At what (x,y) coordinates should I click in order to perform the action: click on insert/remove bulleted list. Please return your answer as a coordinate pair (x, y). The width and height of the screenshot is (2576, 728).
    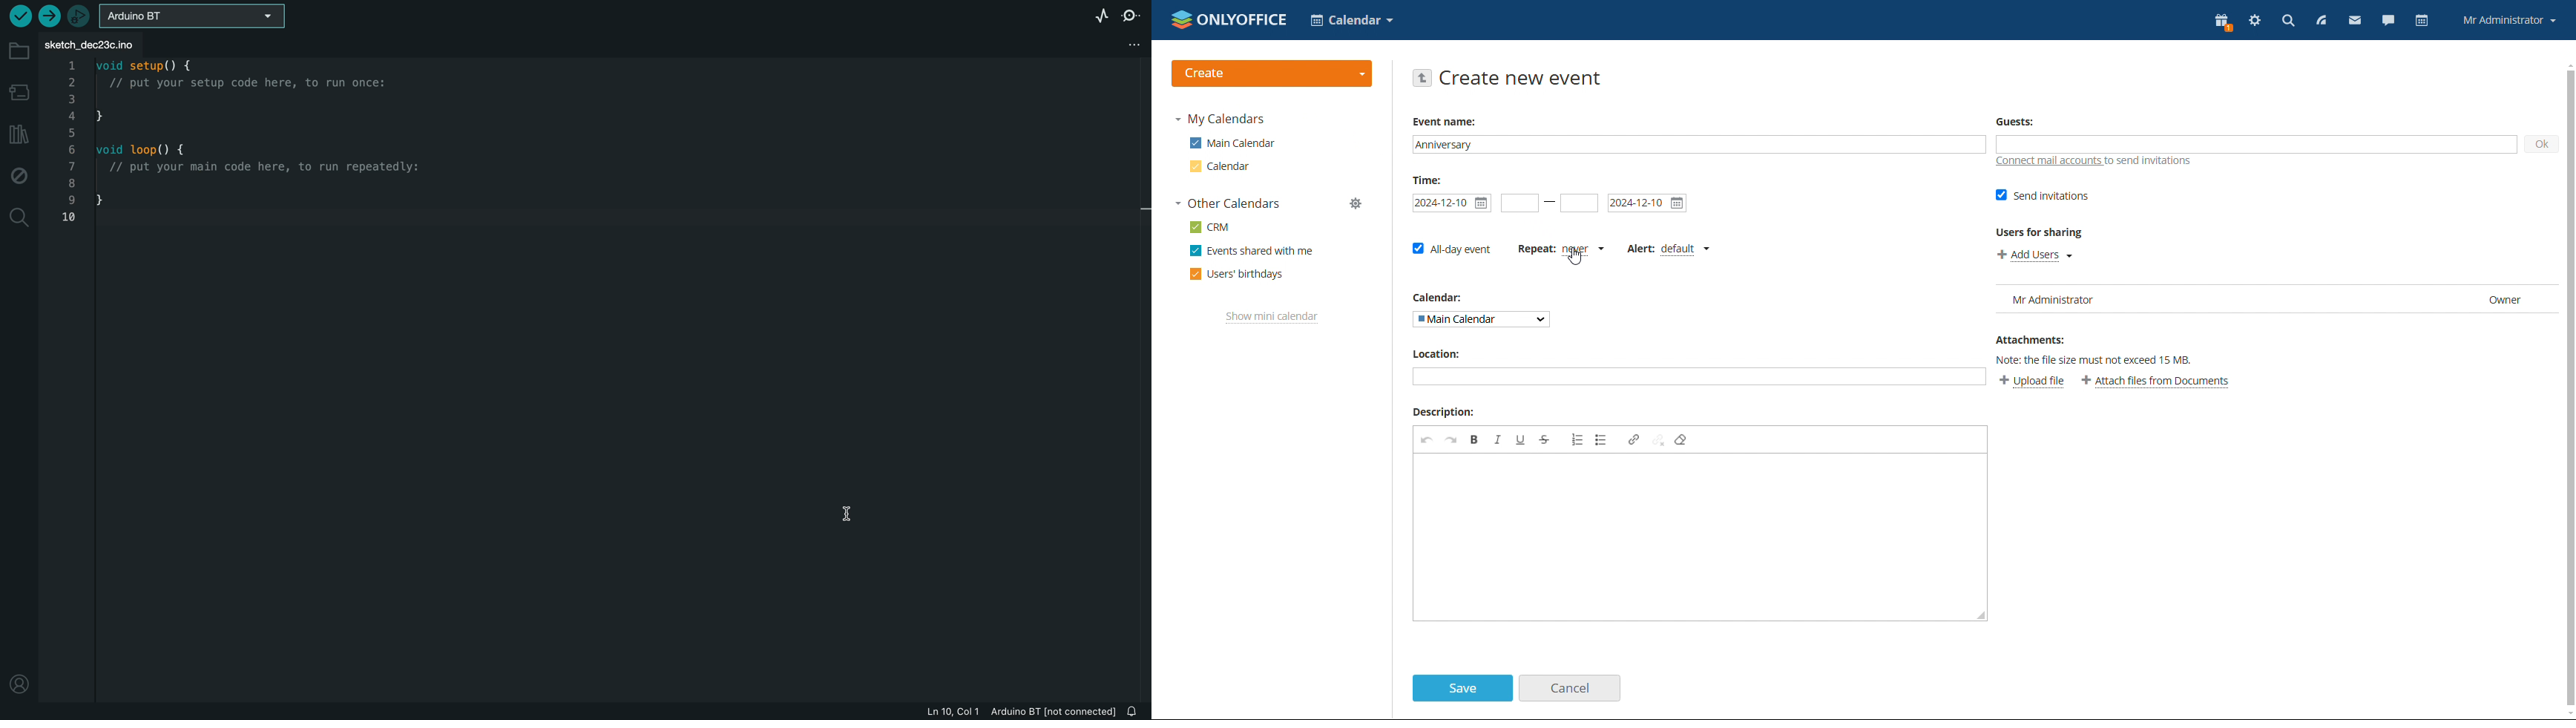
    Looking at the image, I should click on (1603, 439).